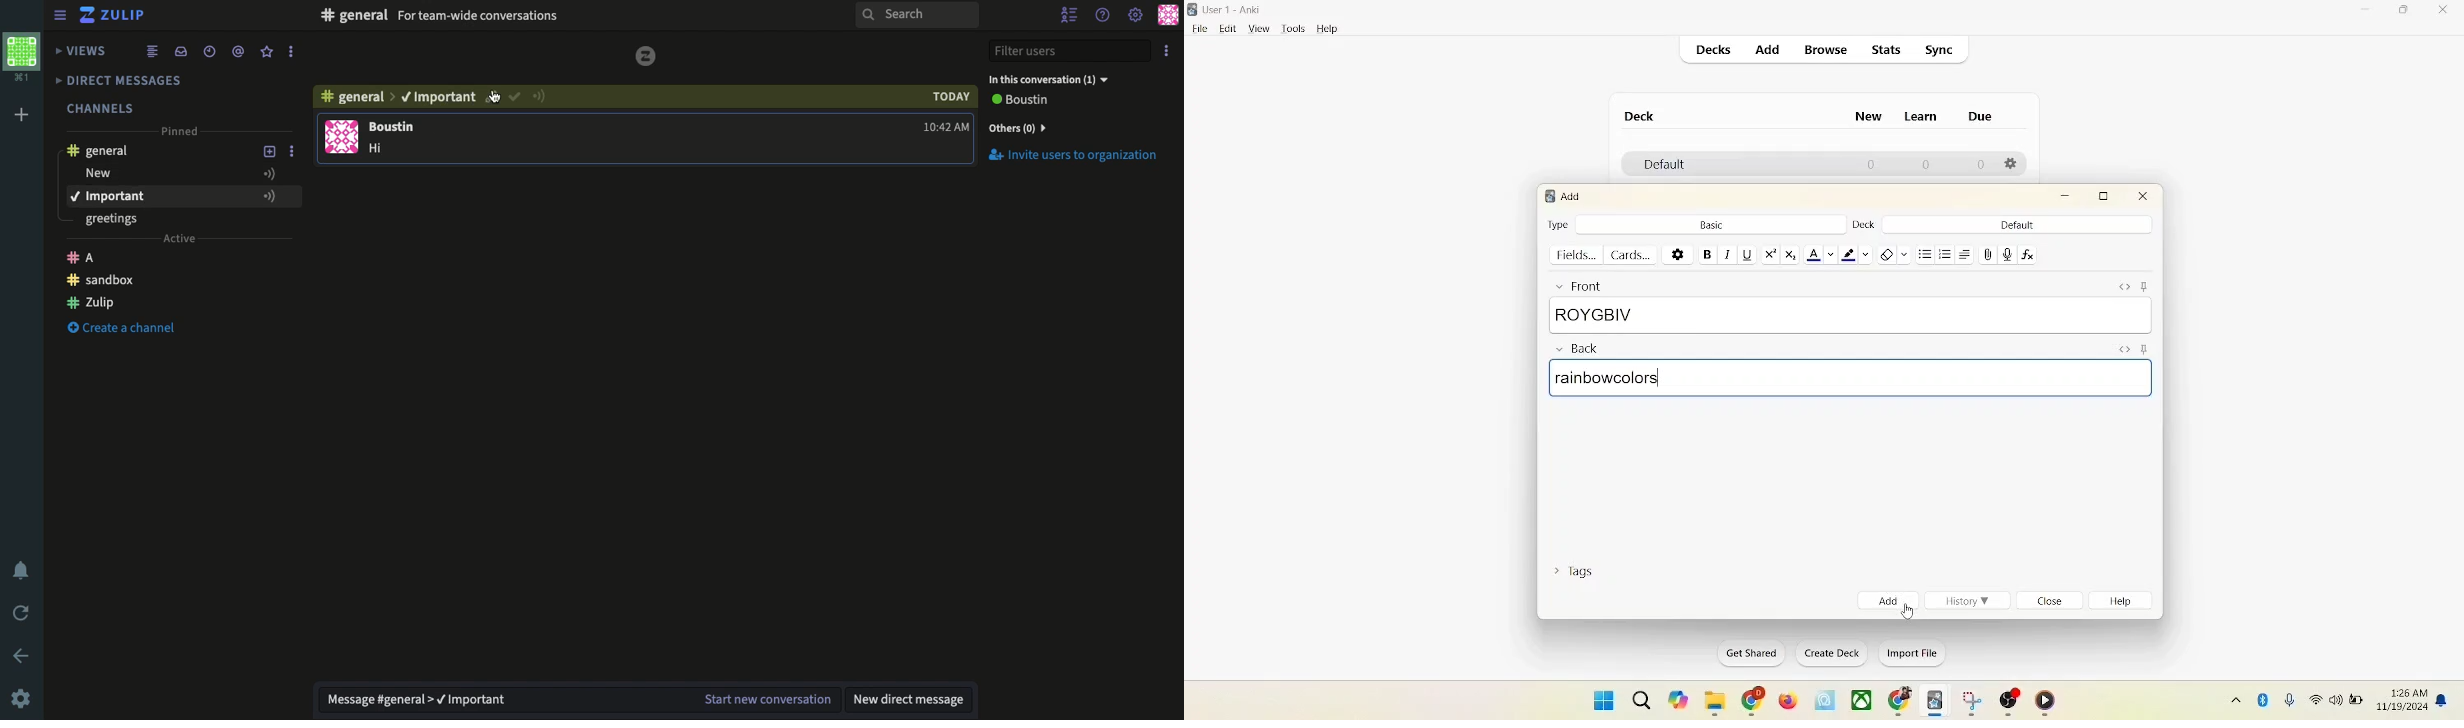 The width and height of the screenshot is (2464, 728). I want to click on time, so click(2405, 690).